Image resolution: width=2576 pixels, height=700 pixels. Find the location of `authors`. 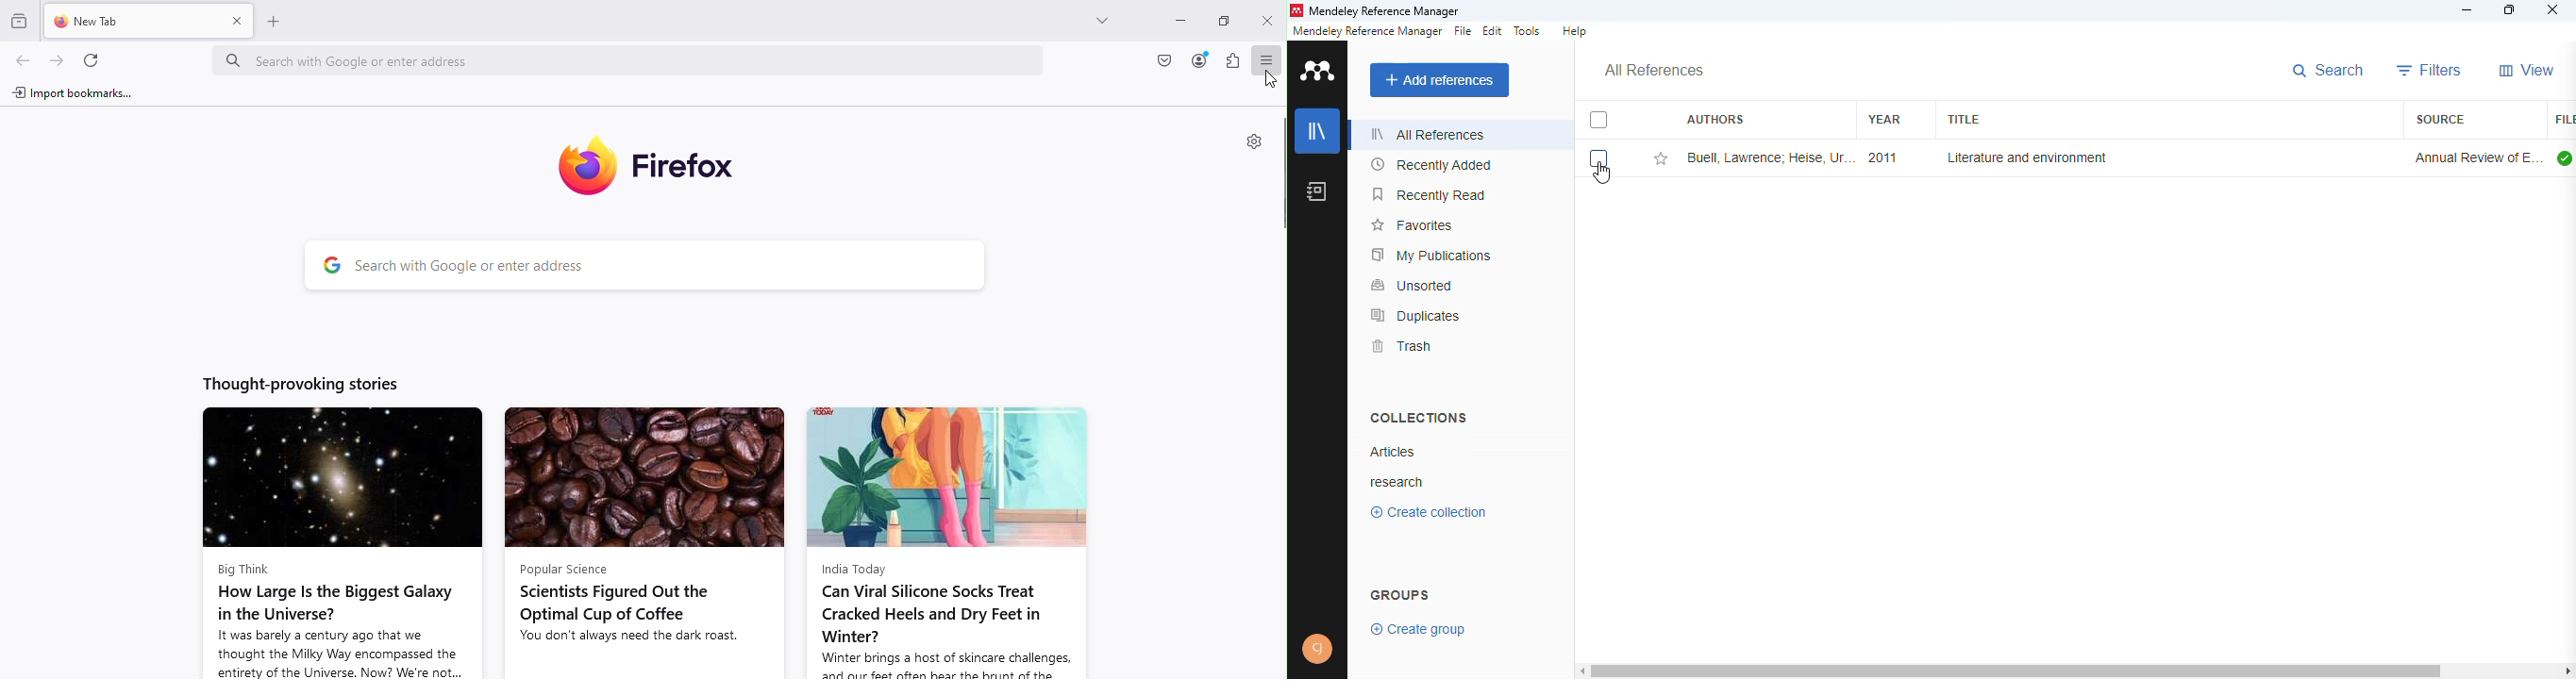

authors is located at coordinates (1715, 118).